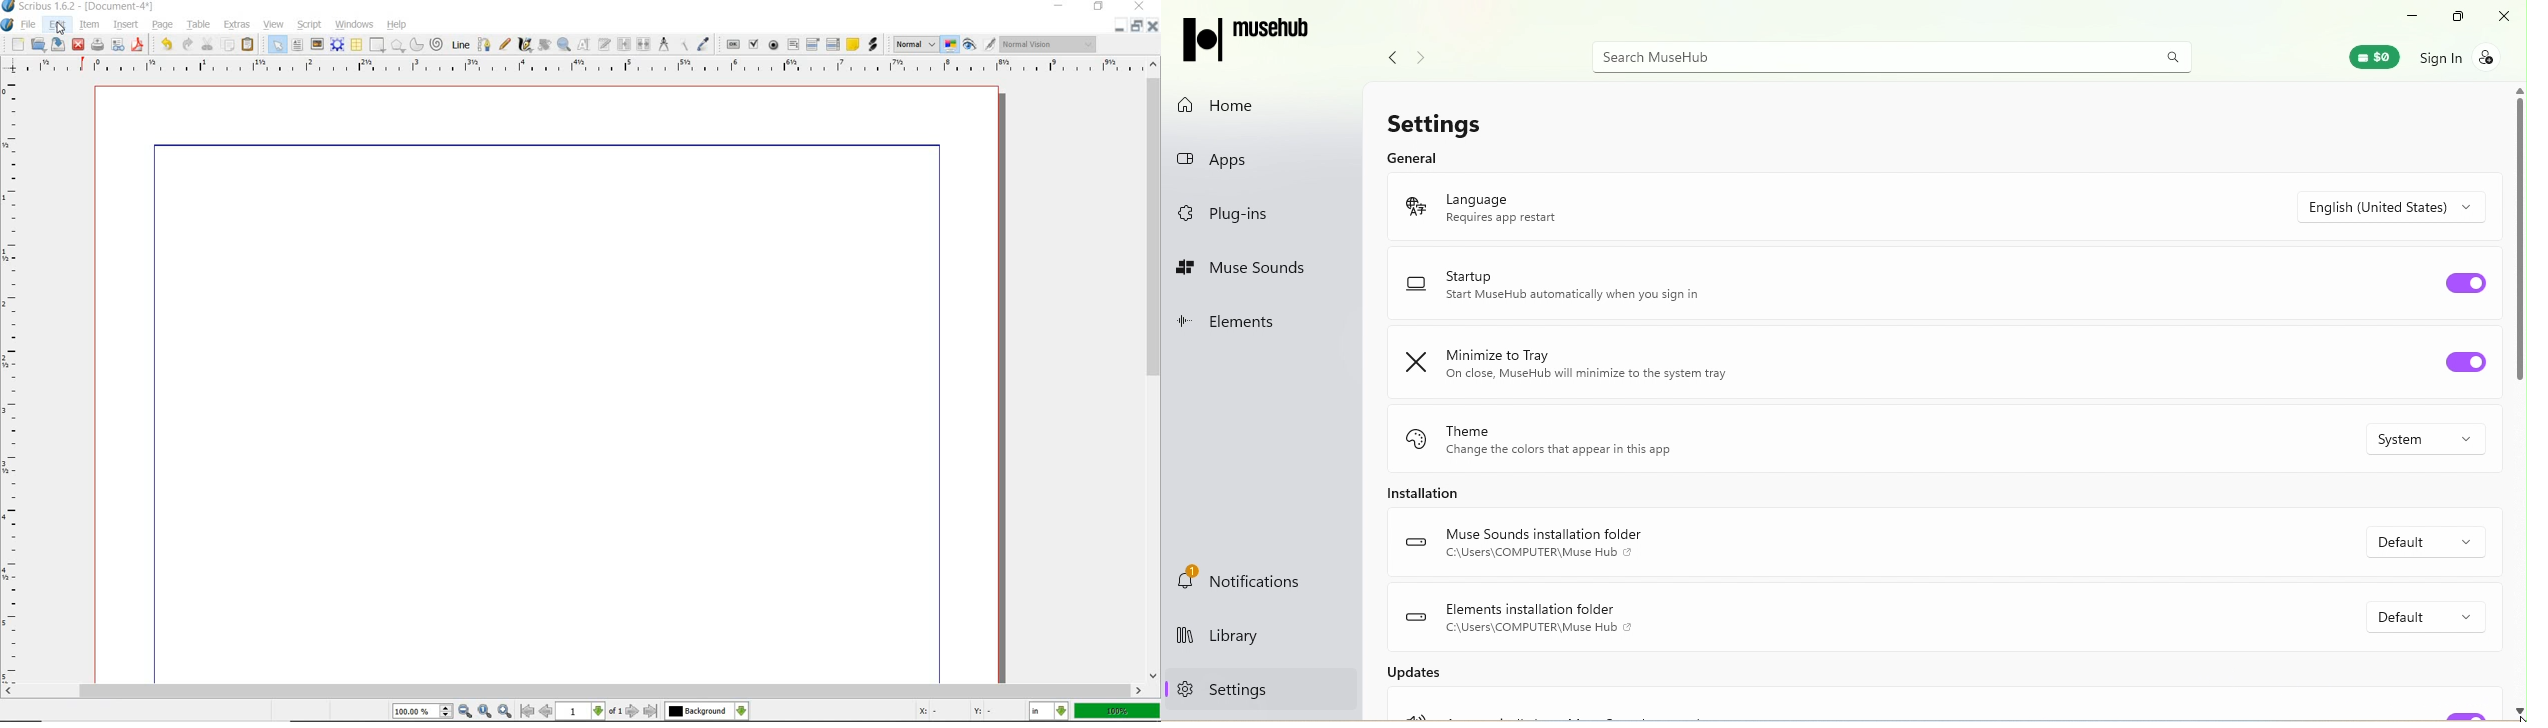  What do you see at coordinates (1258, 41) in the screenshot?
I see `Musehub ` at bounding box center [1258, 41].